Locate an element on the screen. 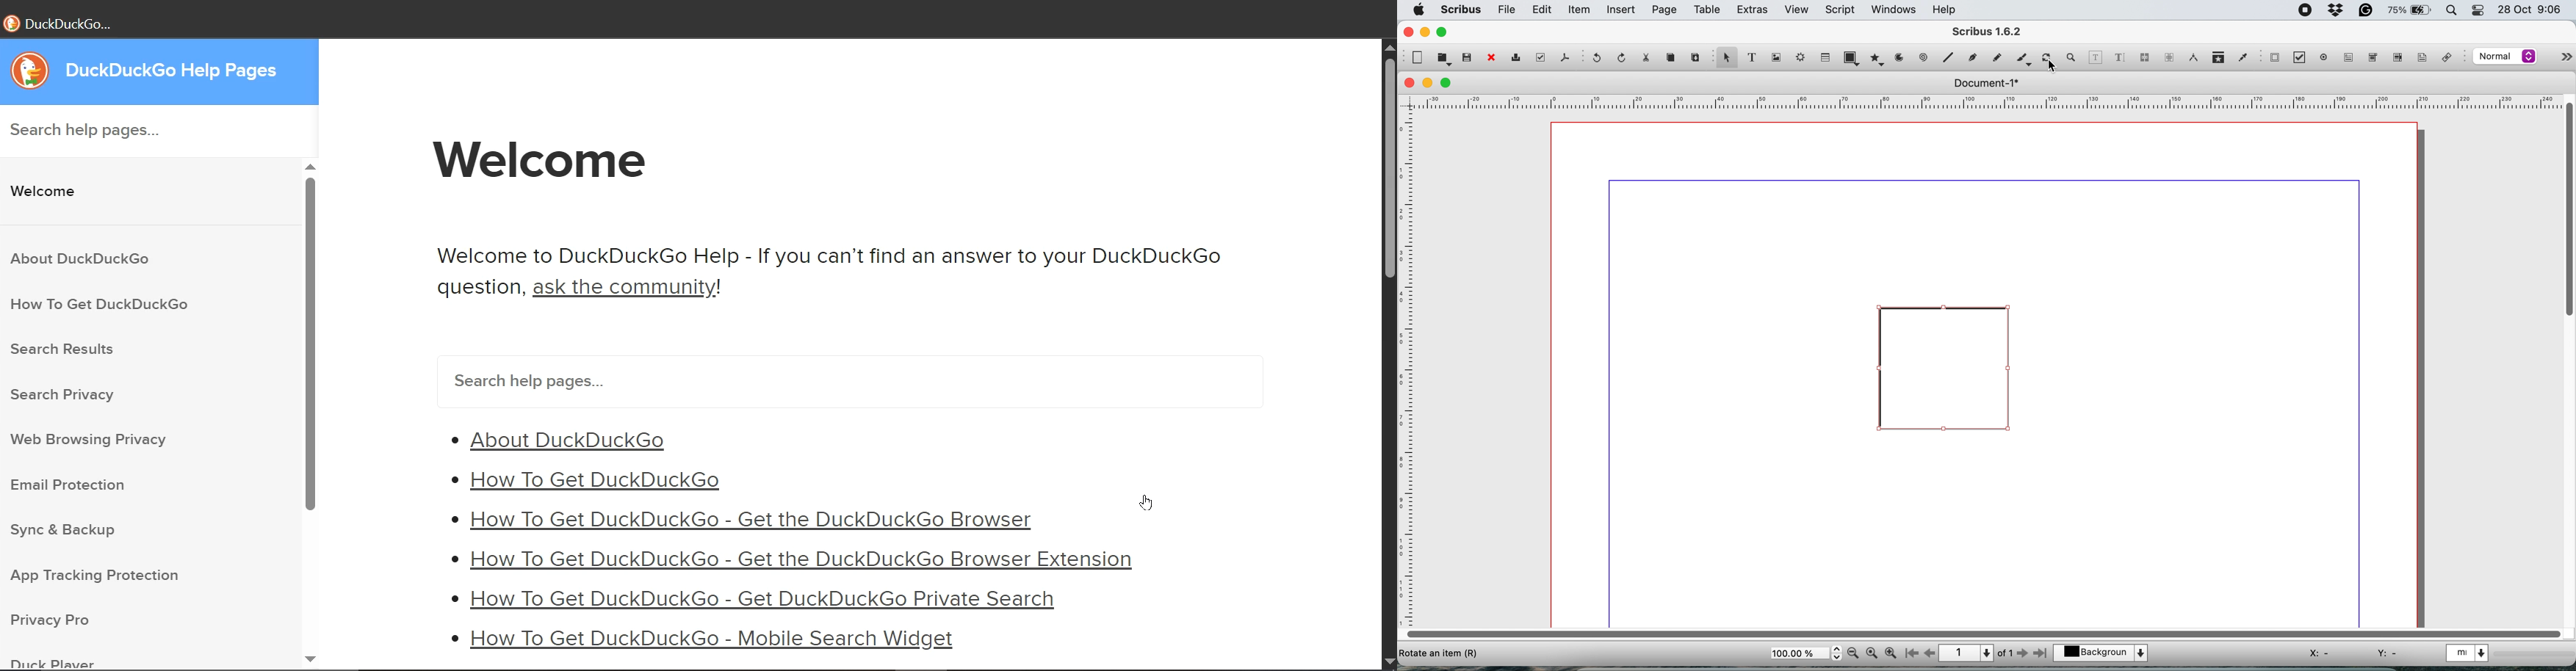  minimise is located at coordinates (1426, 33).